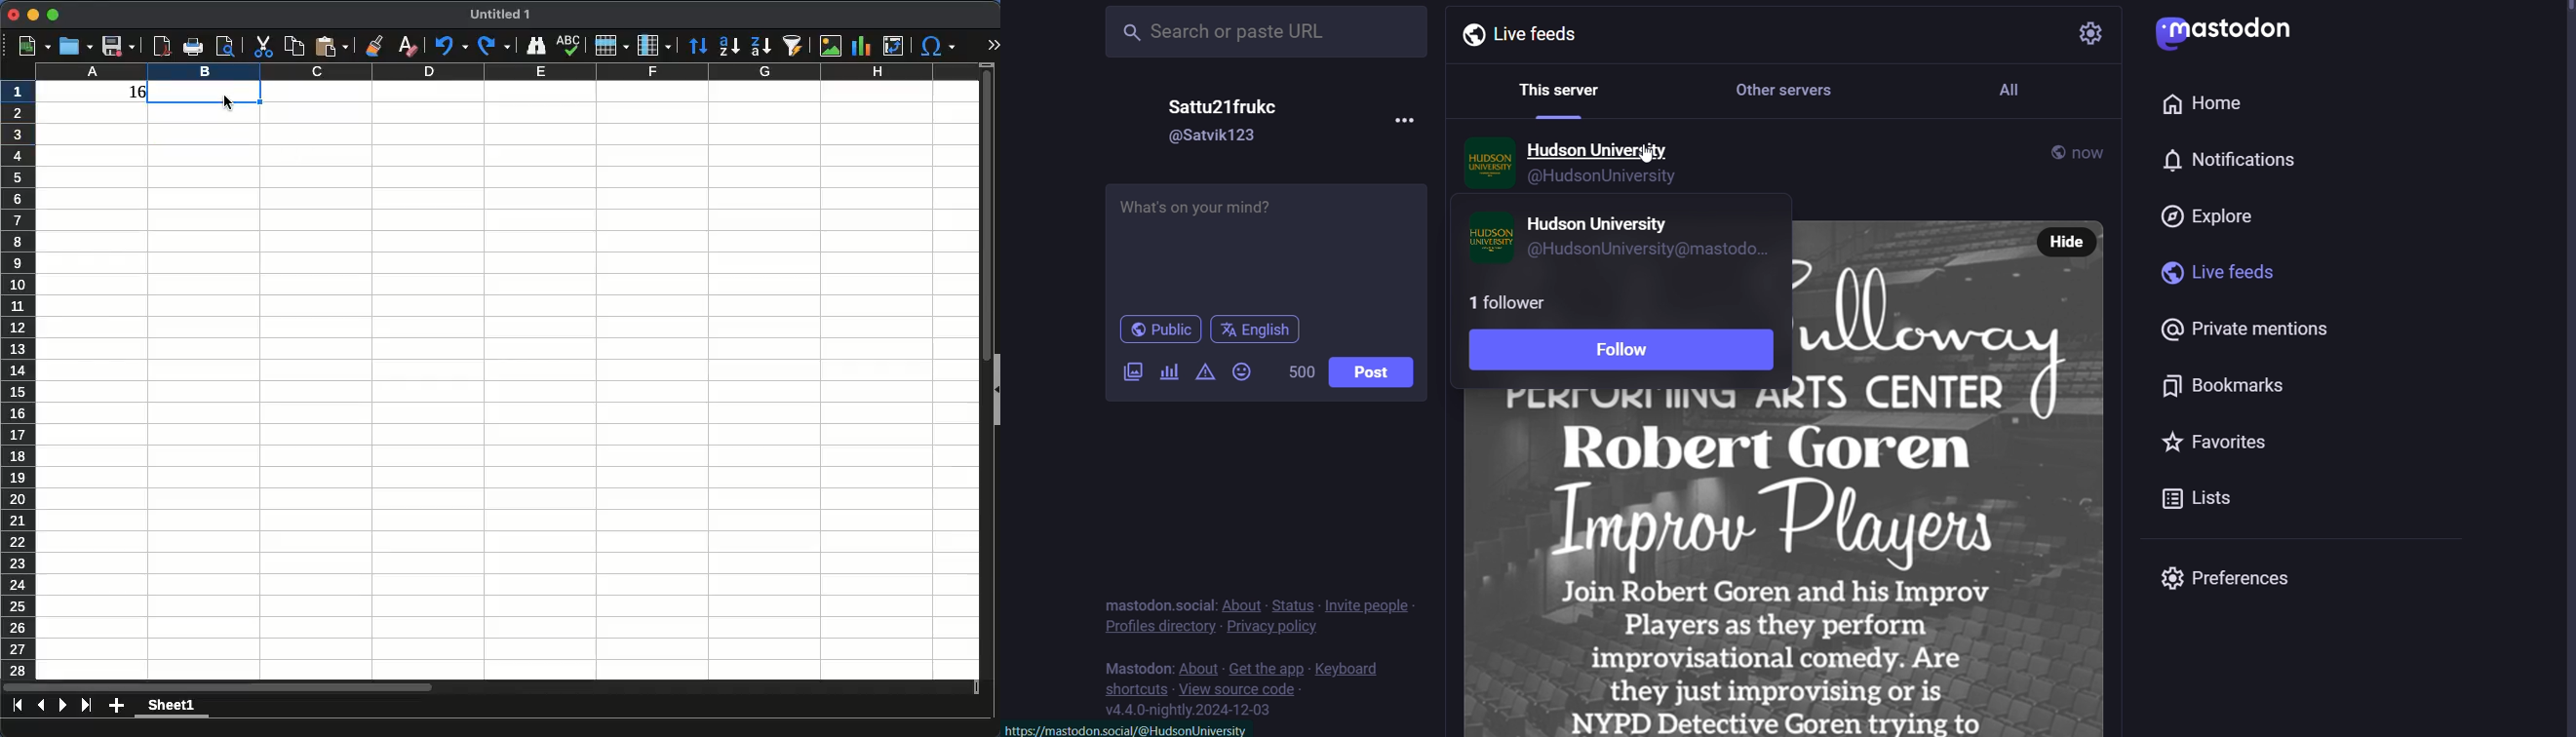  Describe the element at coordinates (1241, 373) in the screenshot. I see `emoji` at that location.